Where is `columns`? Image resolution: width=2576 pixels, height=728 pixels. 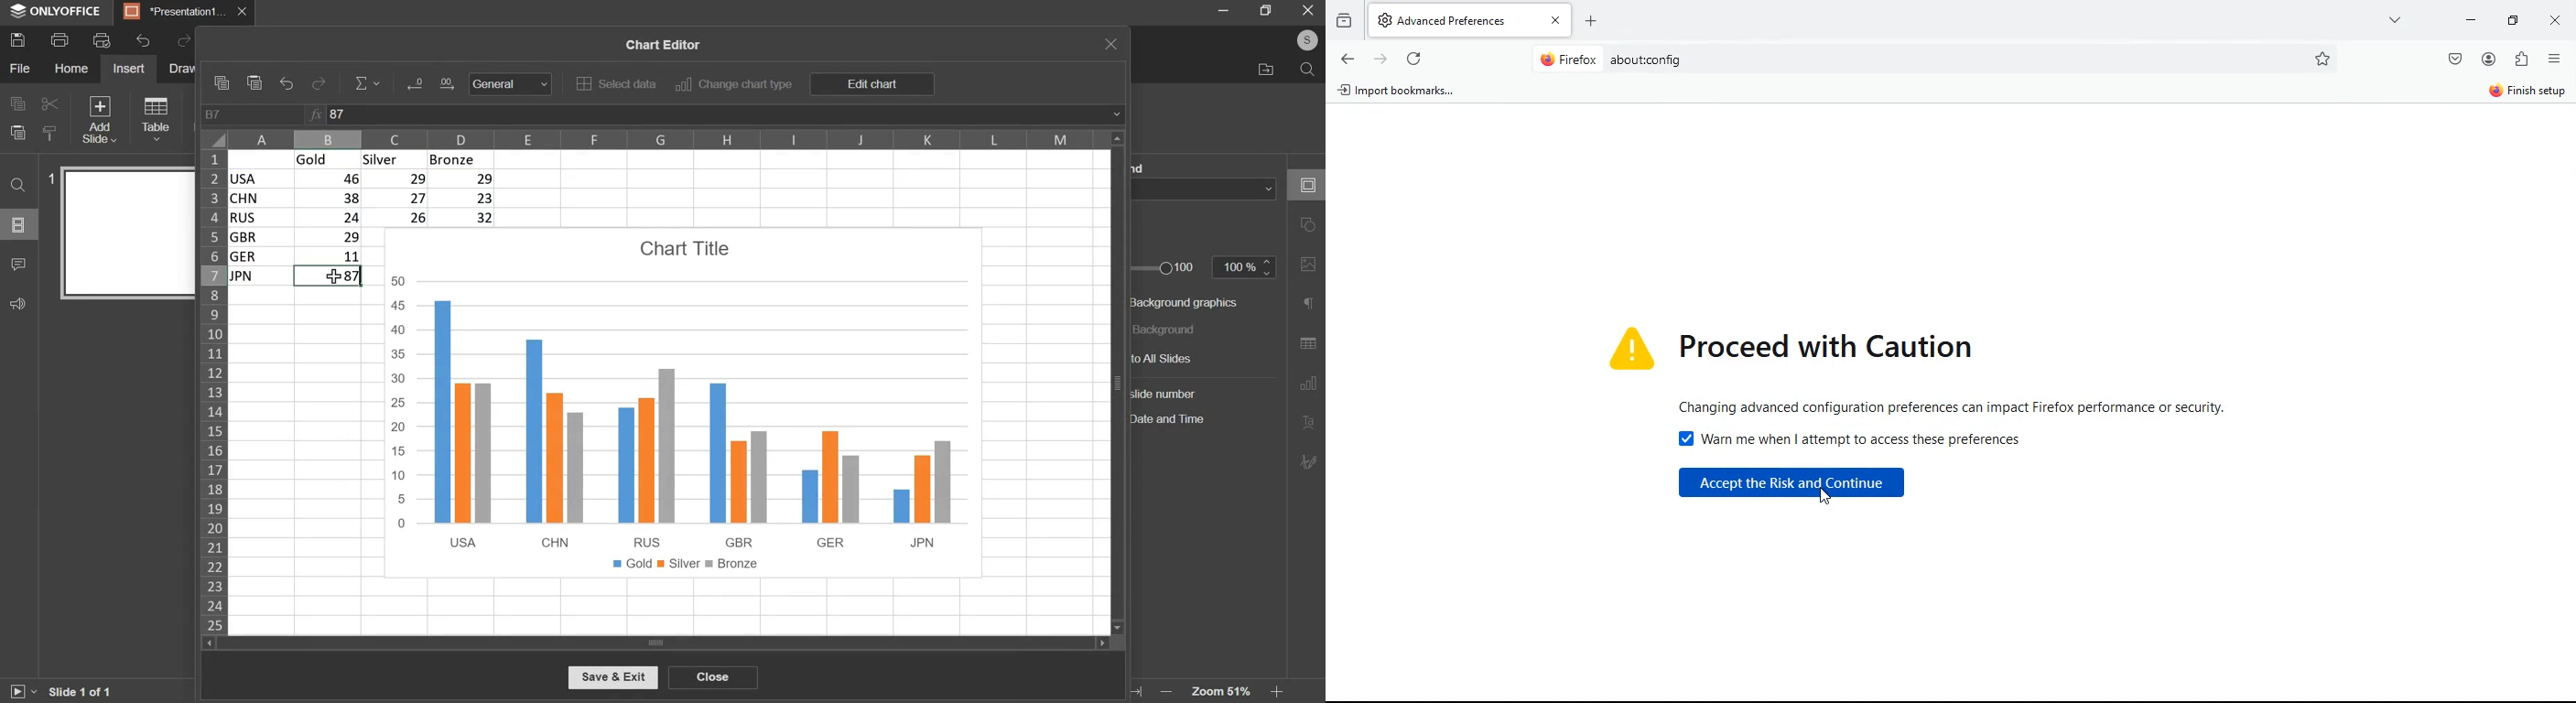
columns is located at coordinates (666, 137).